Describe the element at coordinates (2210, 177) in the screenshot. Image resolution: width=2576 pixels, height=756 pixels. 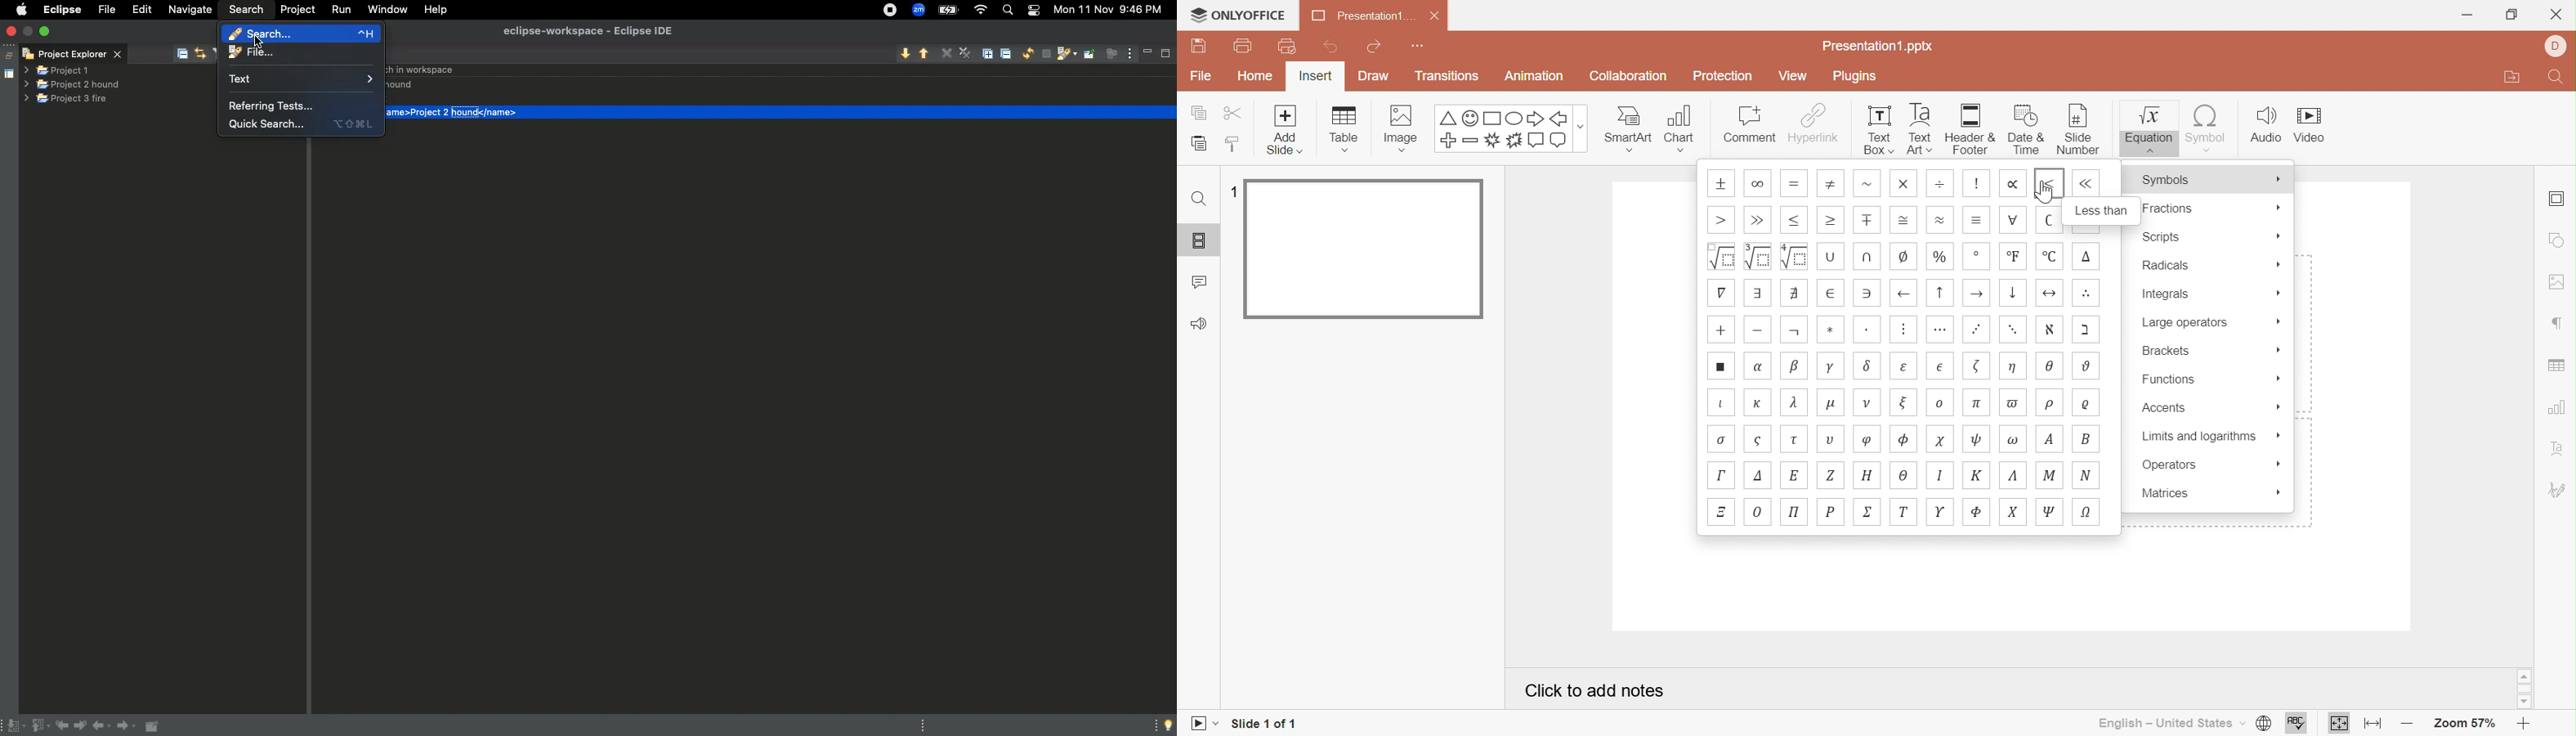
I see `Symbols` at that location.